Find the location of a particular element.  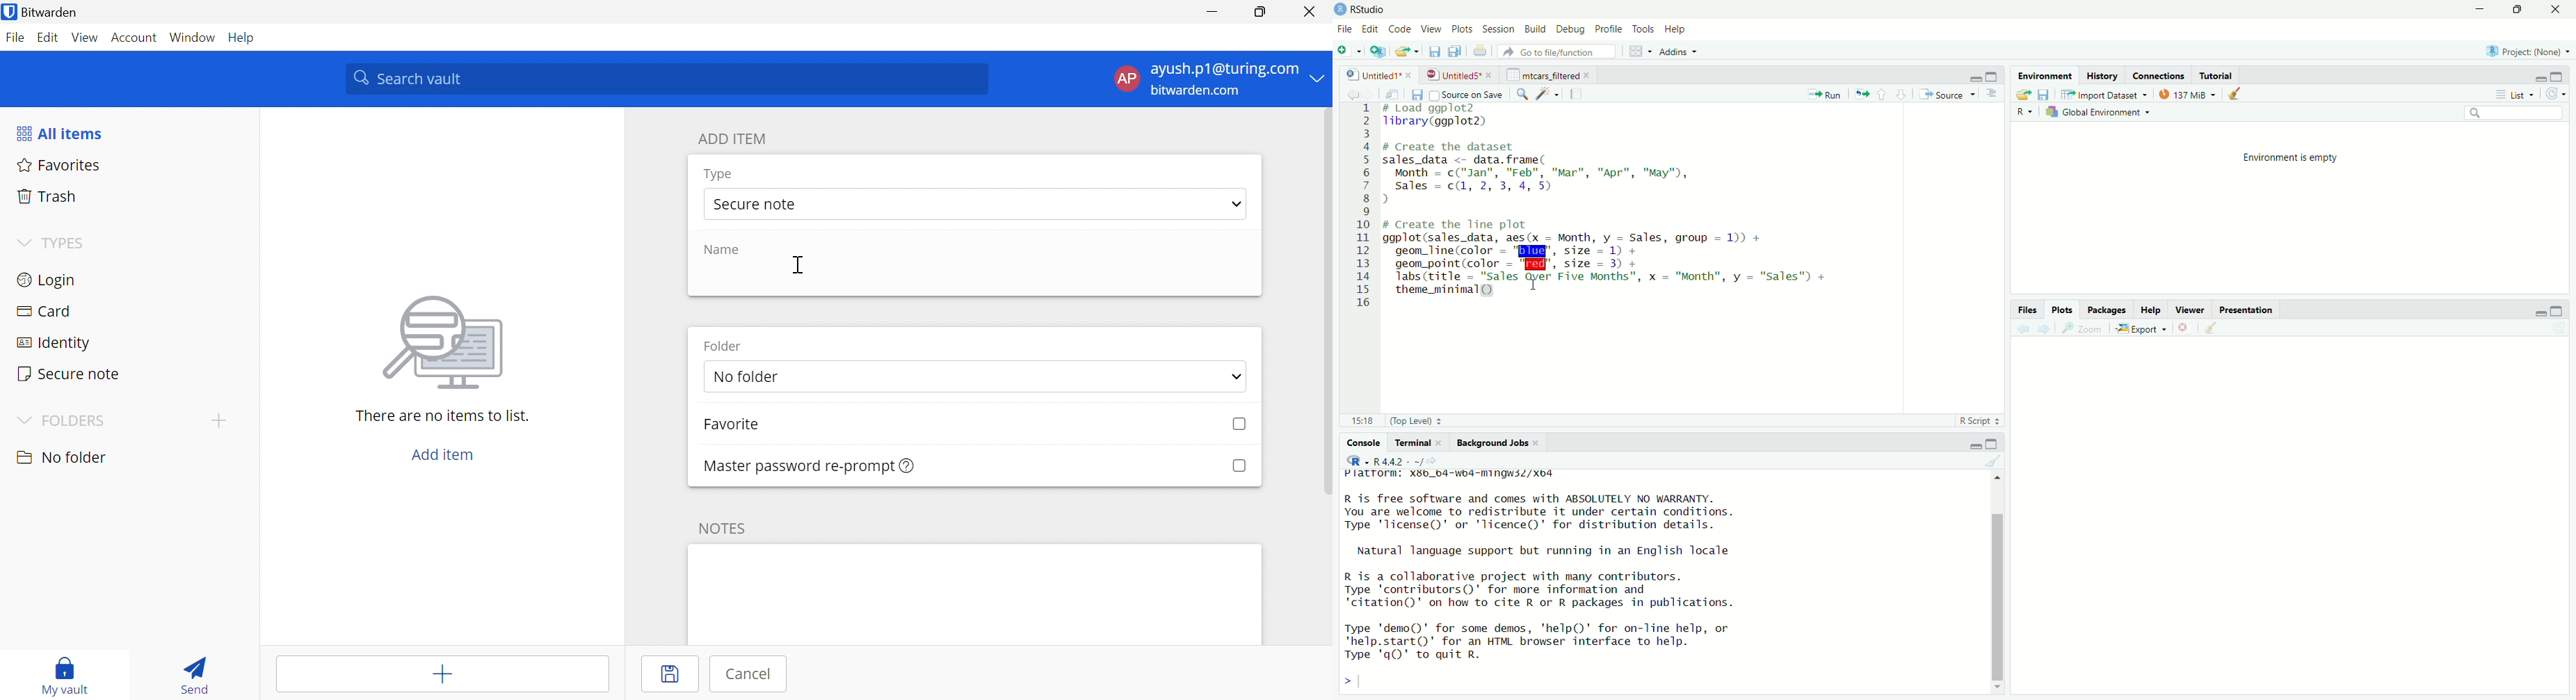

box is located at coordinates (1239, 465).